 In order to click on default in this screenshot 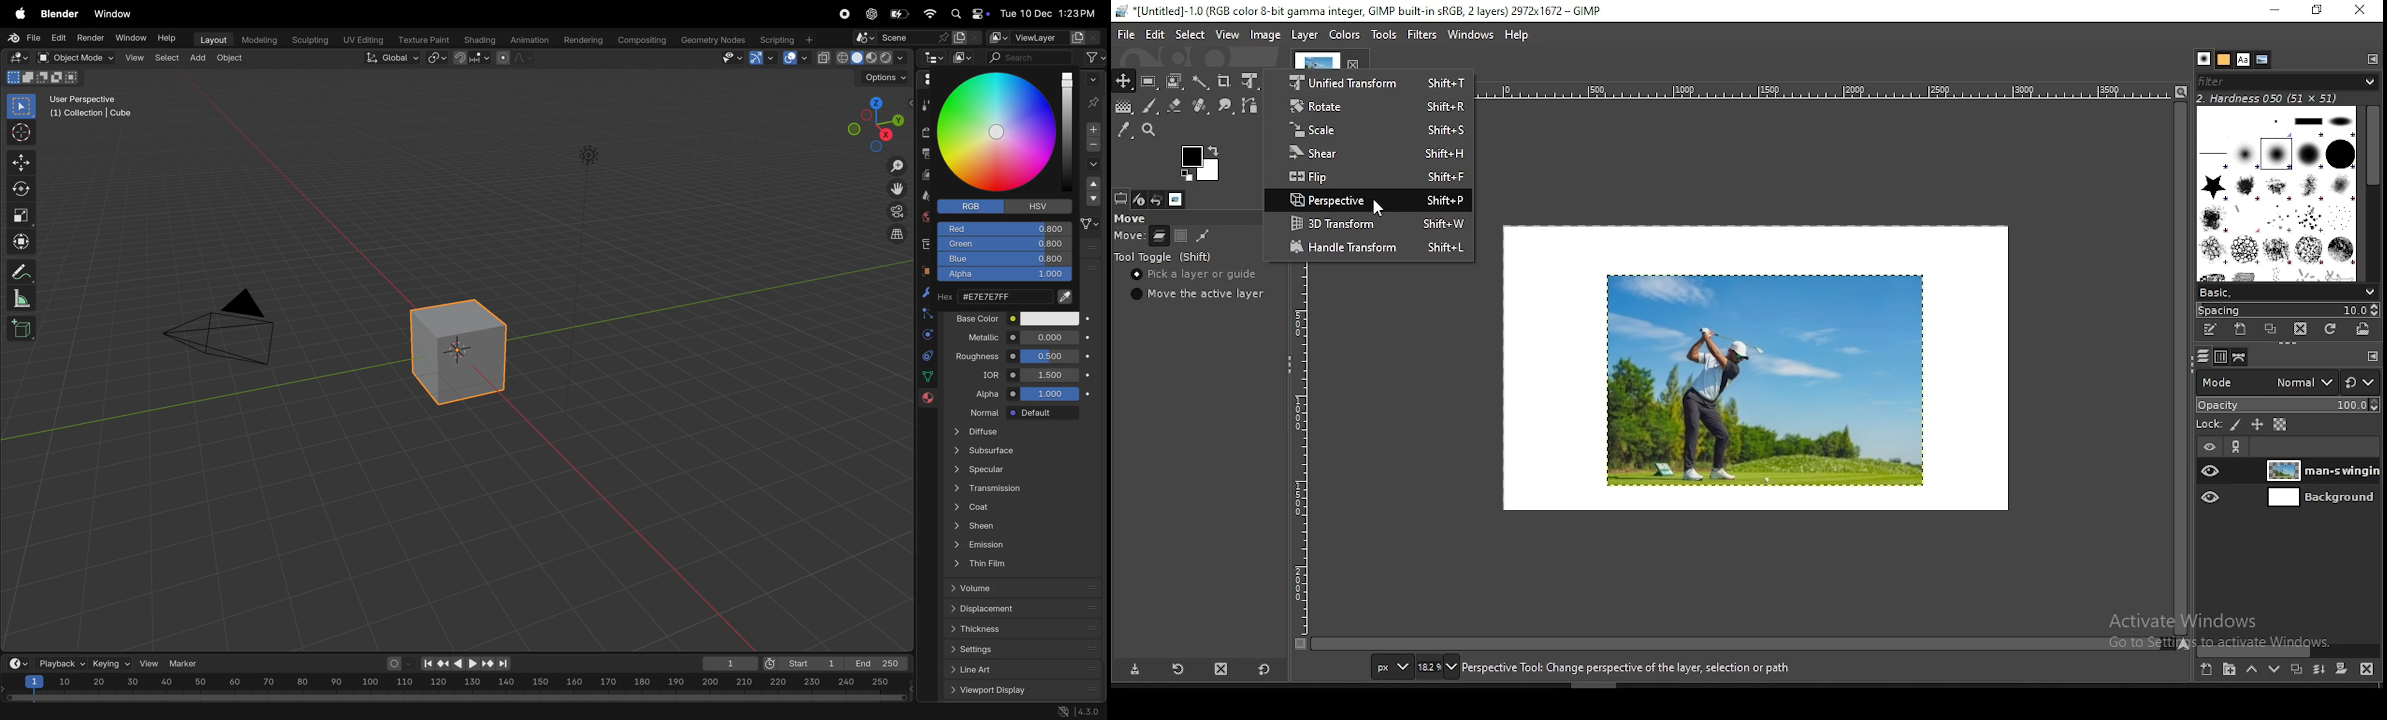, I will do `click(1044, 413)`.